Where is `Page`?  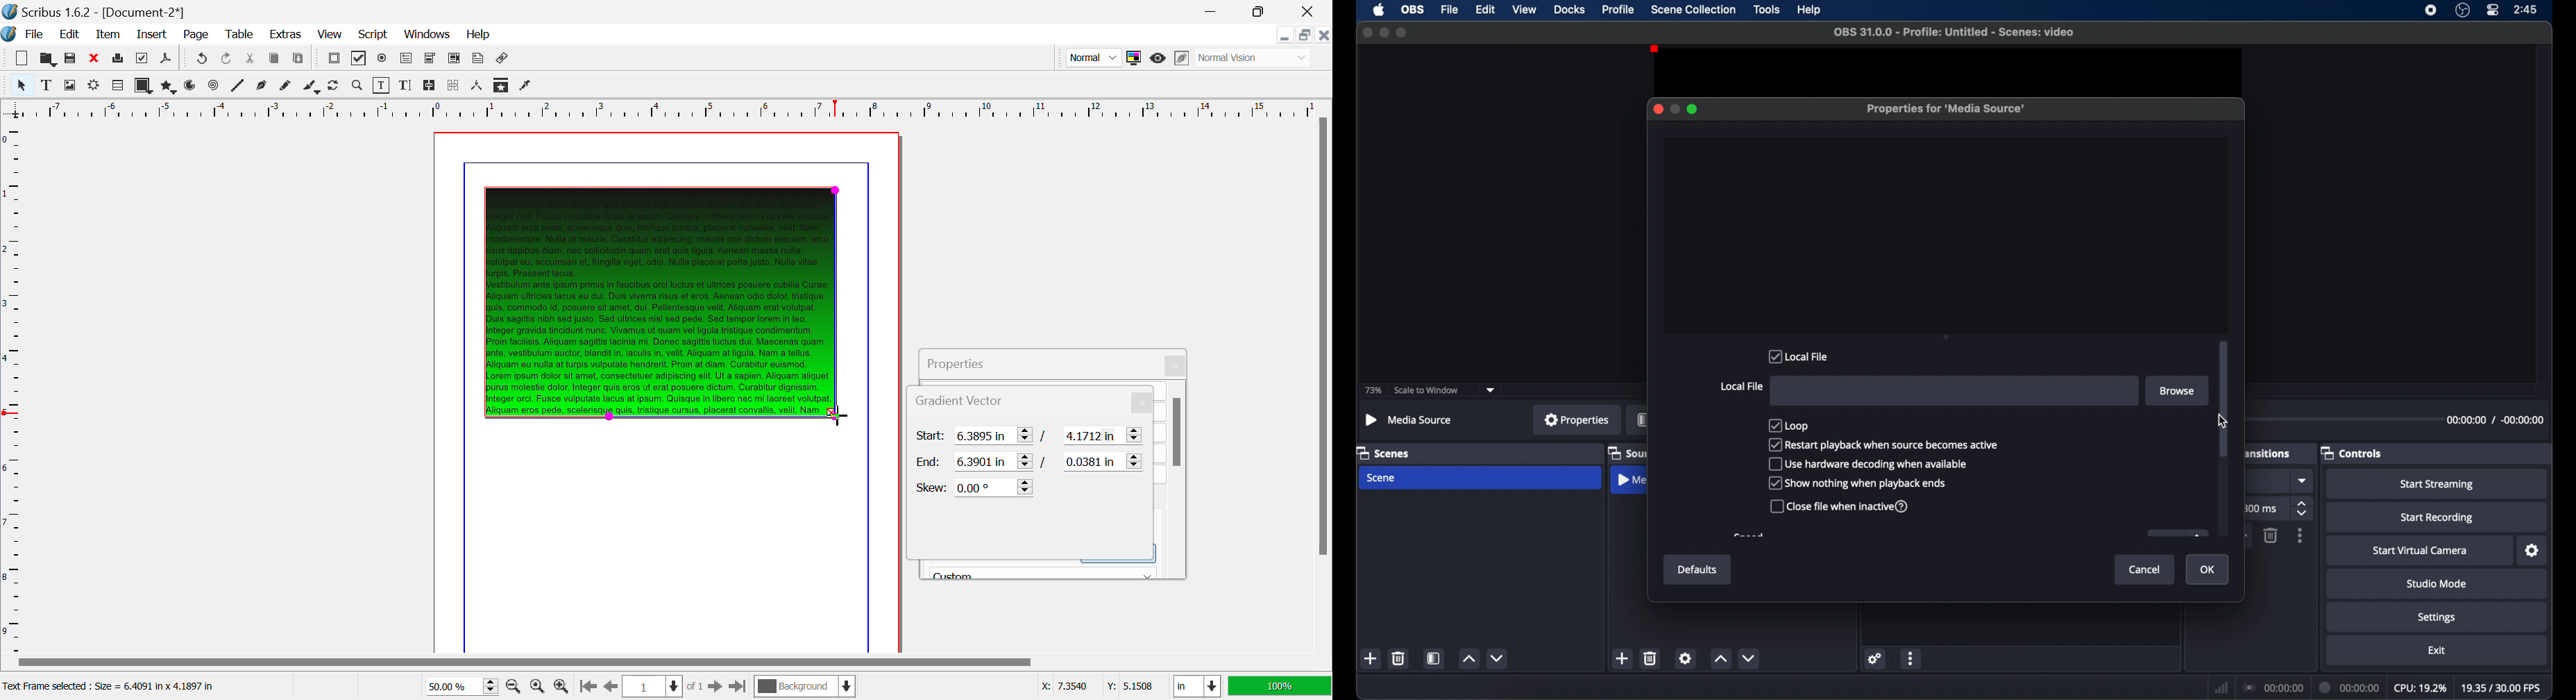 Page is located at coordinates (195, 35).